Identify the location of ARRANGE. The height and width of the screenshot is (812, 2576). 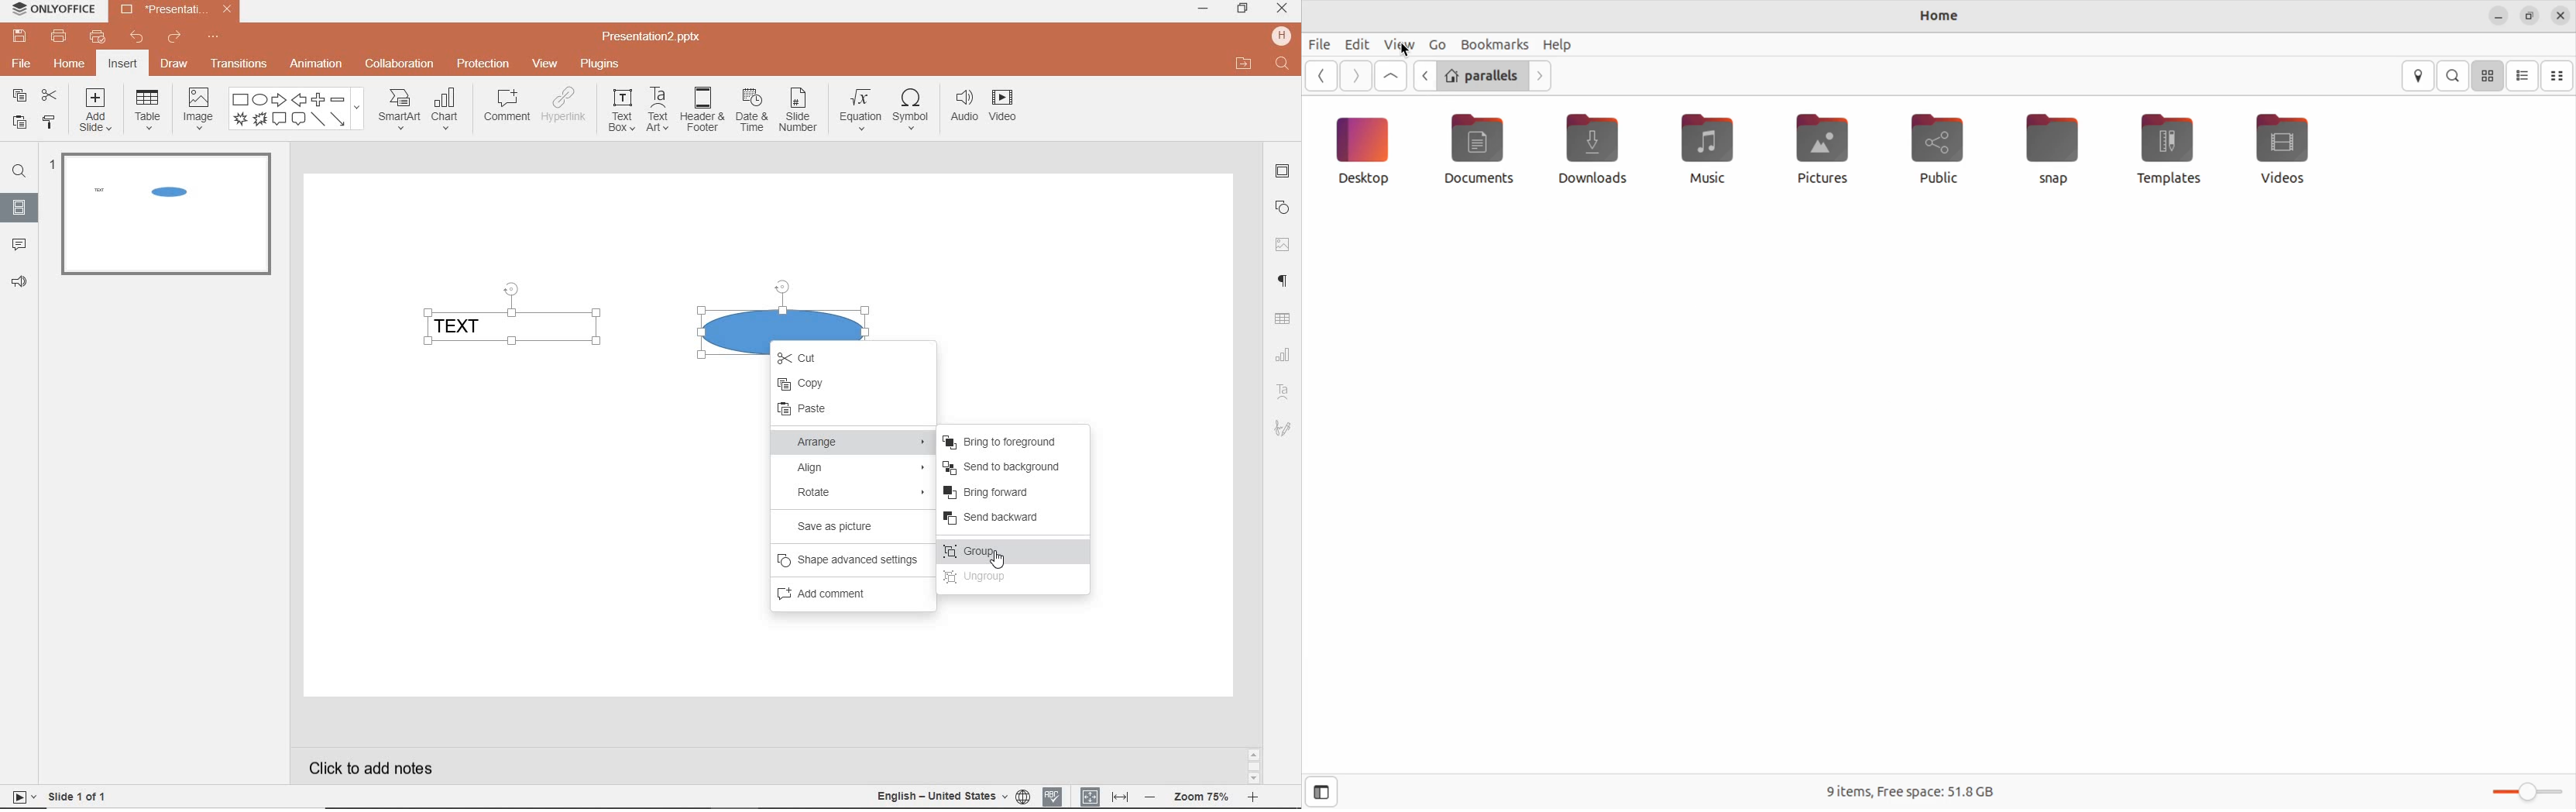
(851, 440).